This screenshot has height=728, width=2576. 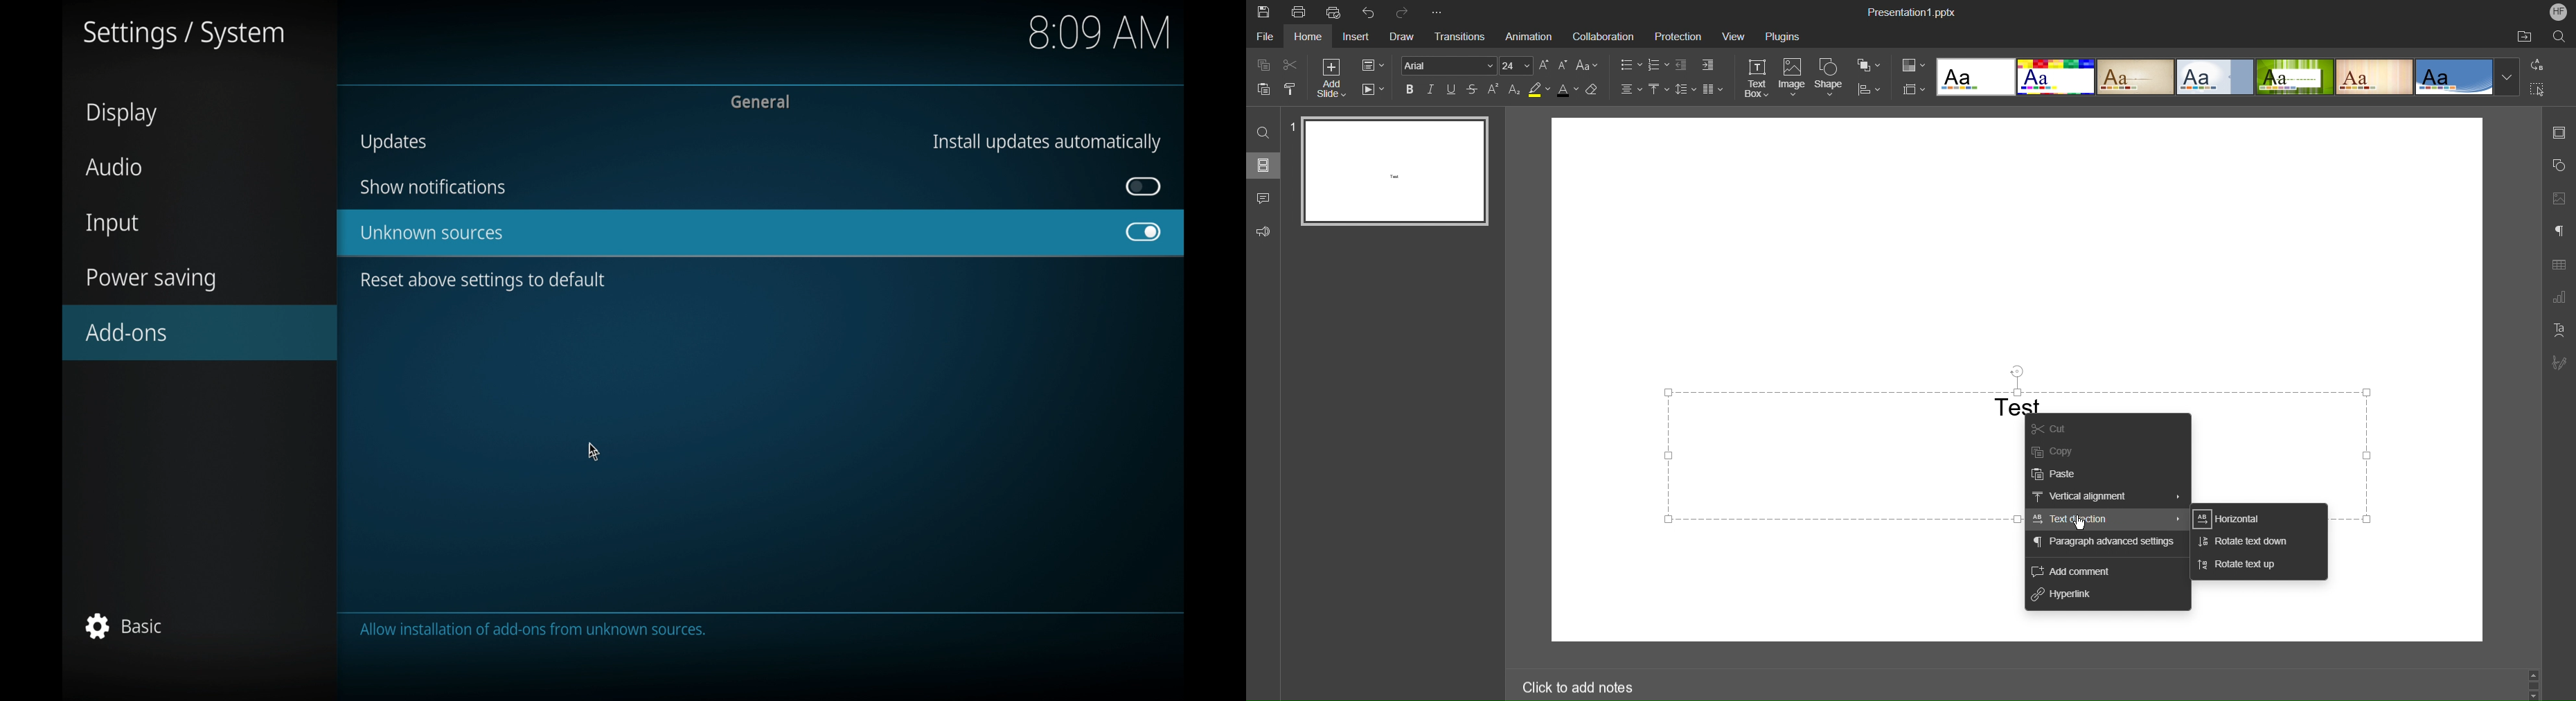 What do you see at coordinates (537, 631) in the screenshot?
I see `this category contains settings for the add-on system` at bounding box center [537, 631].